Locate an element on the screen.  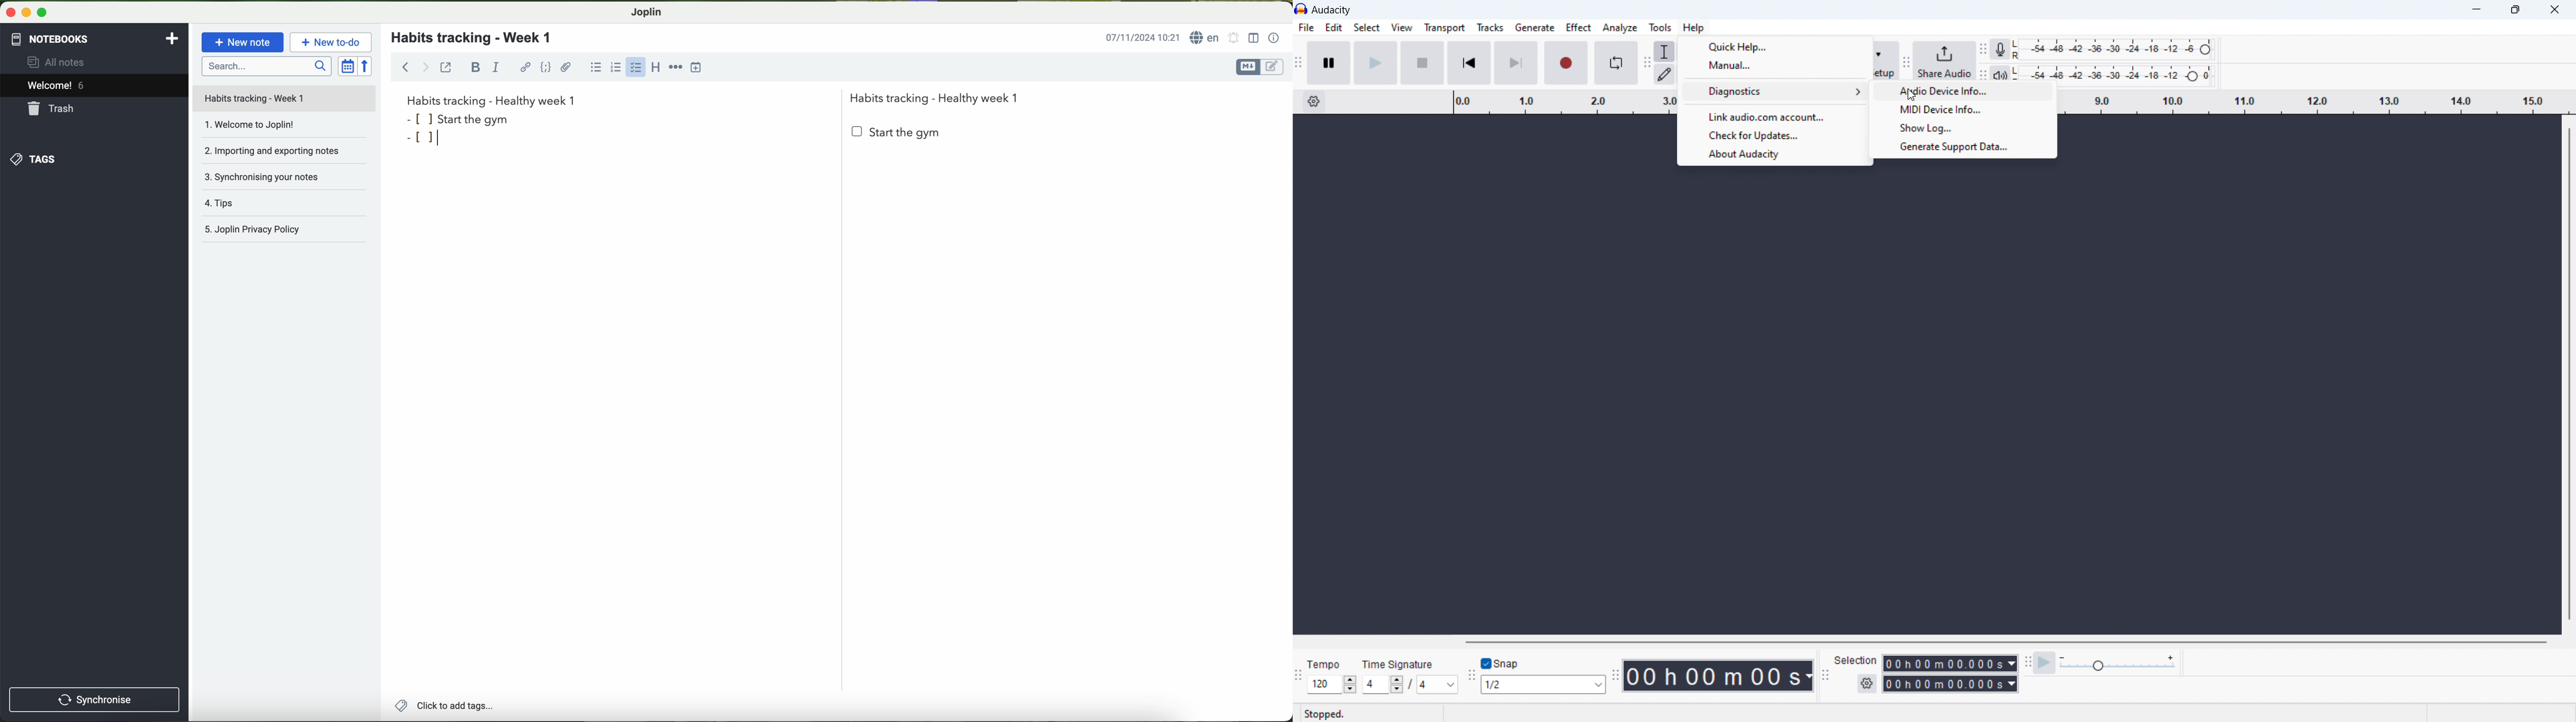
horizontal rule is located at coordinates (675, 68).